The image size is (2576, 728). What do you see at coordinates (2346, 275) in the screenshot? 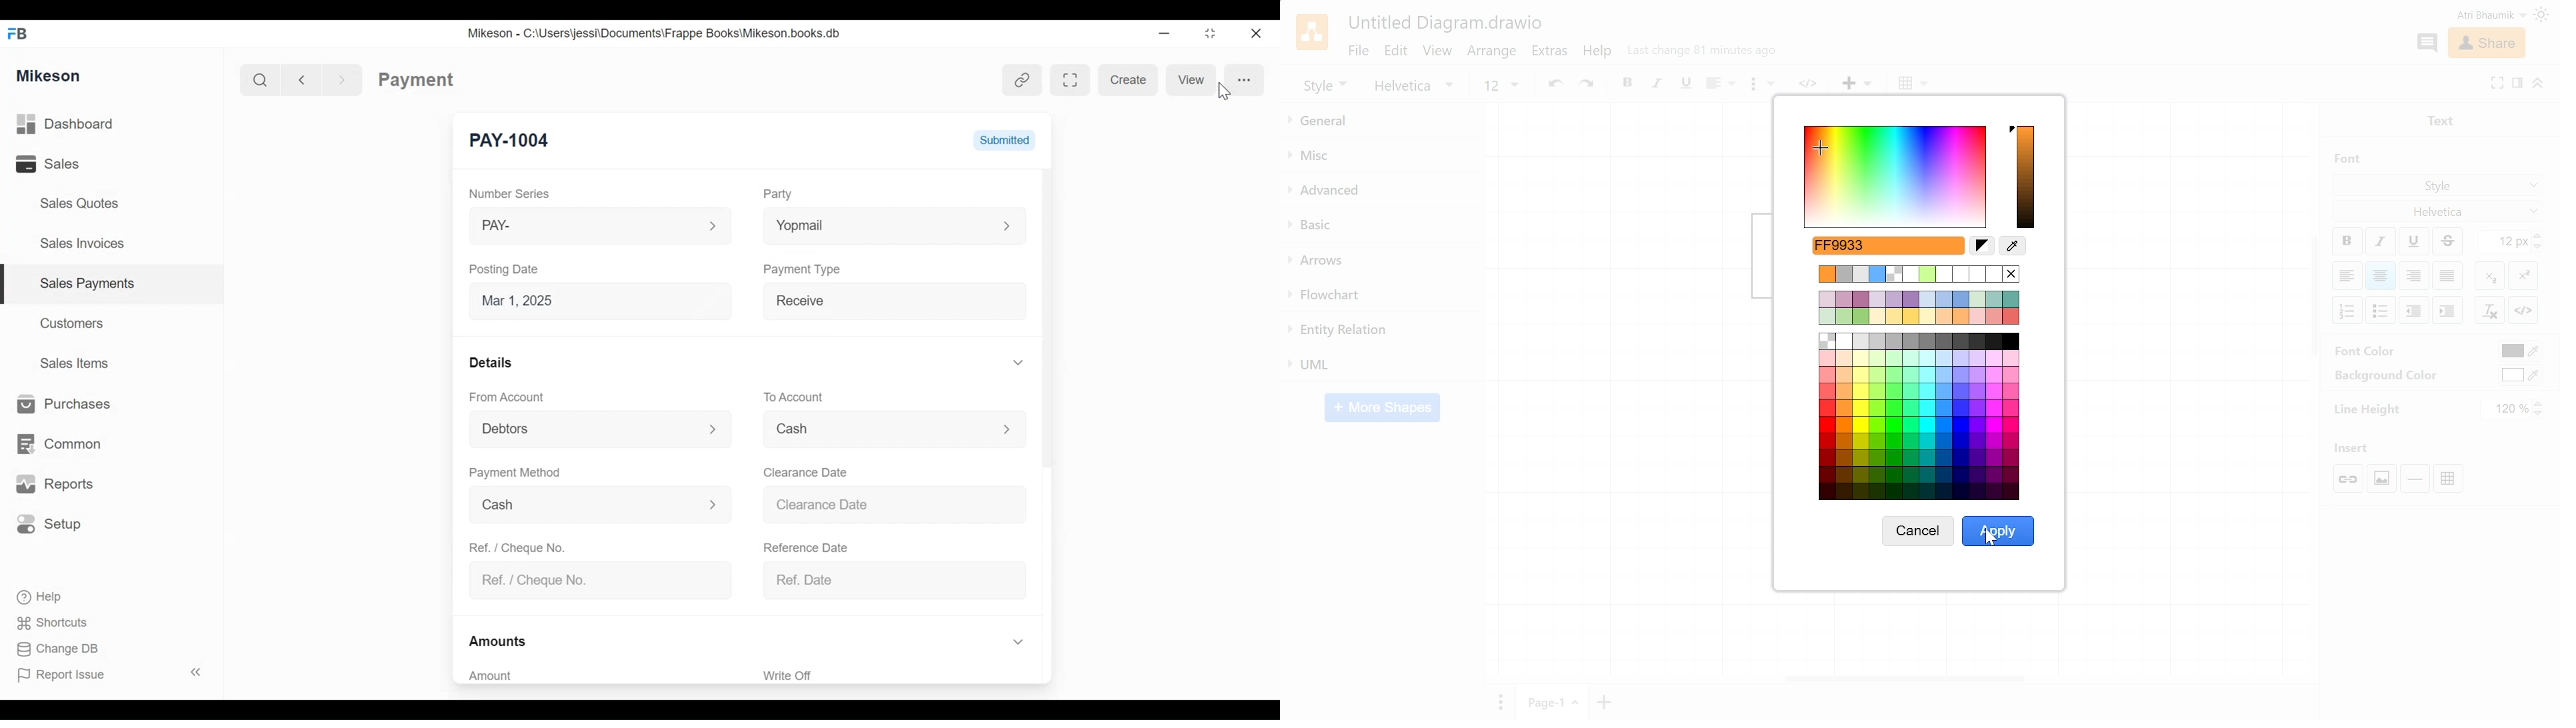
I see `Allign left` at bounding box center [2346, 275].